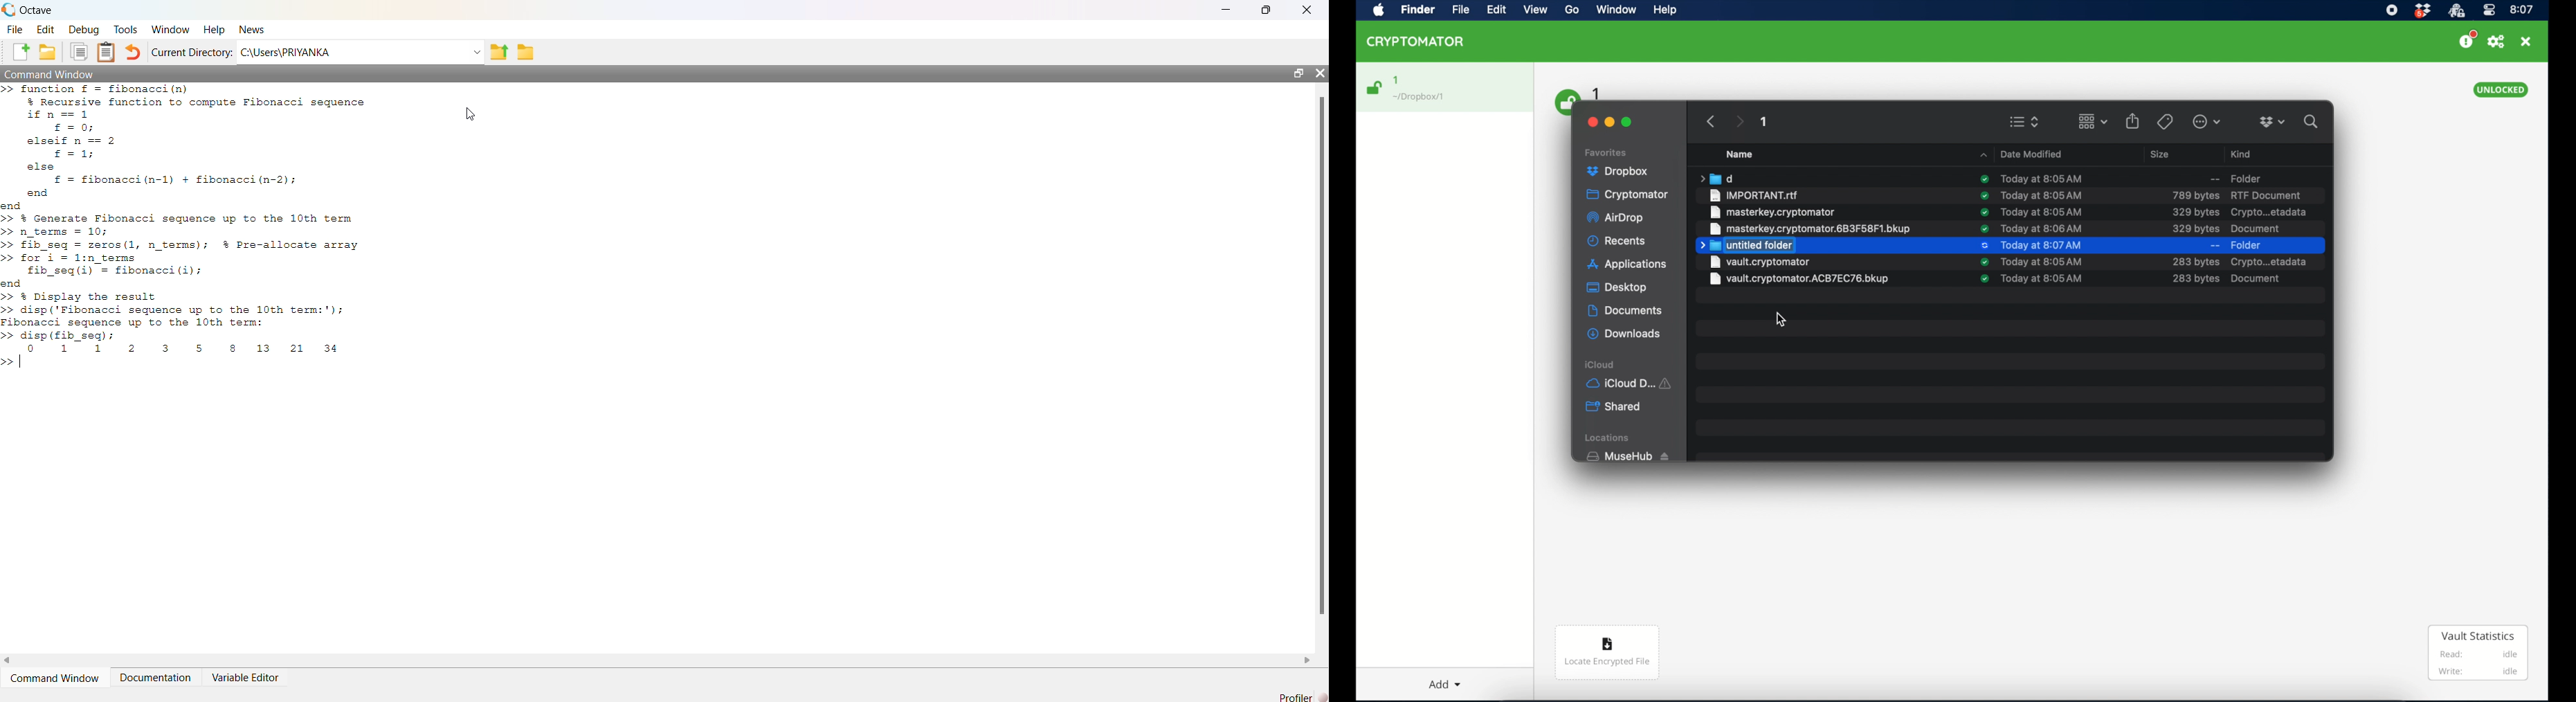  I want to click on close, so click(1309, 10).